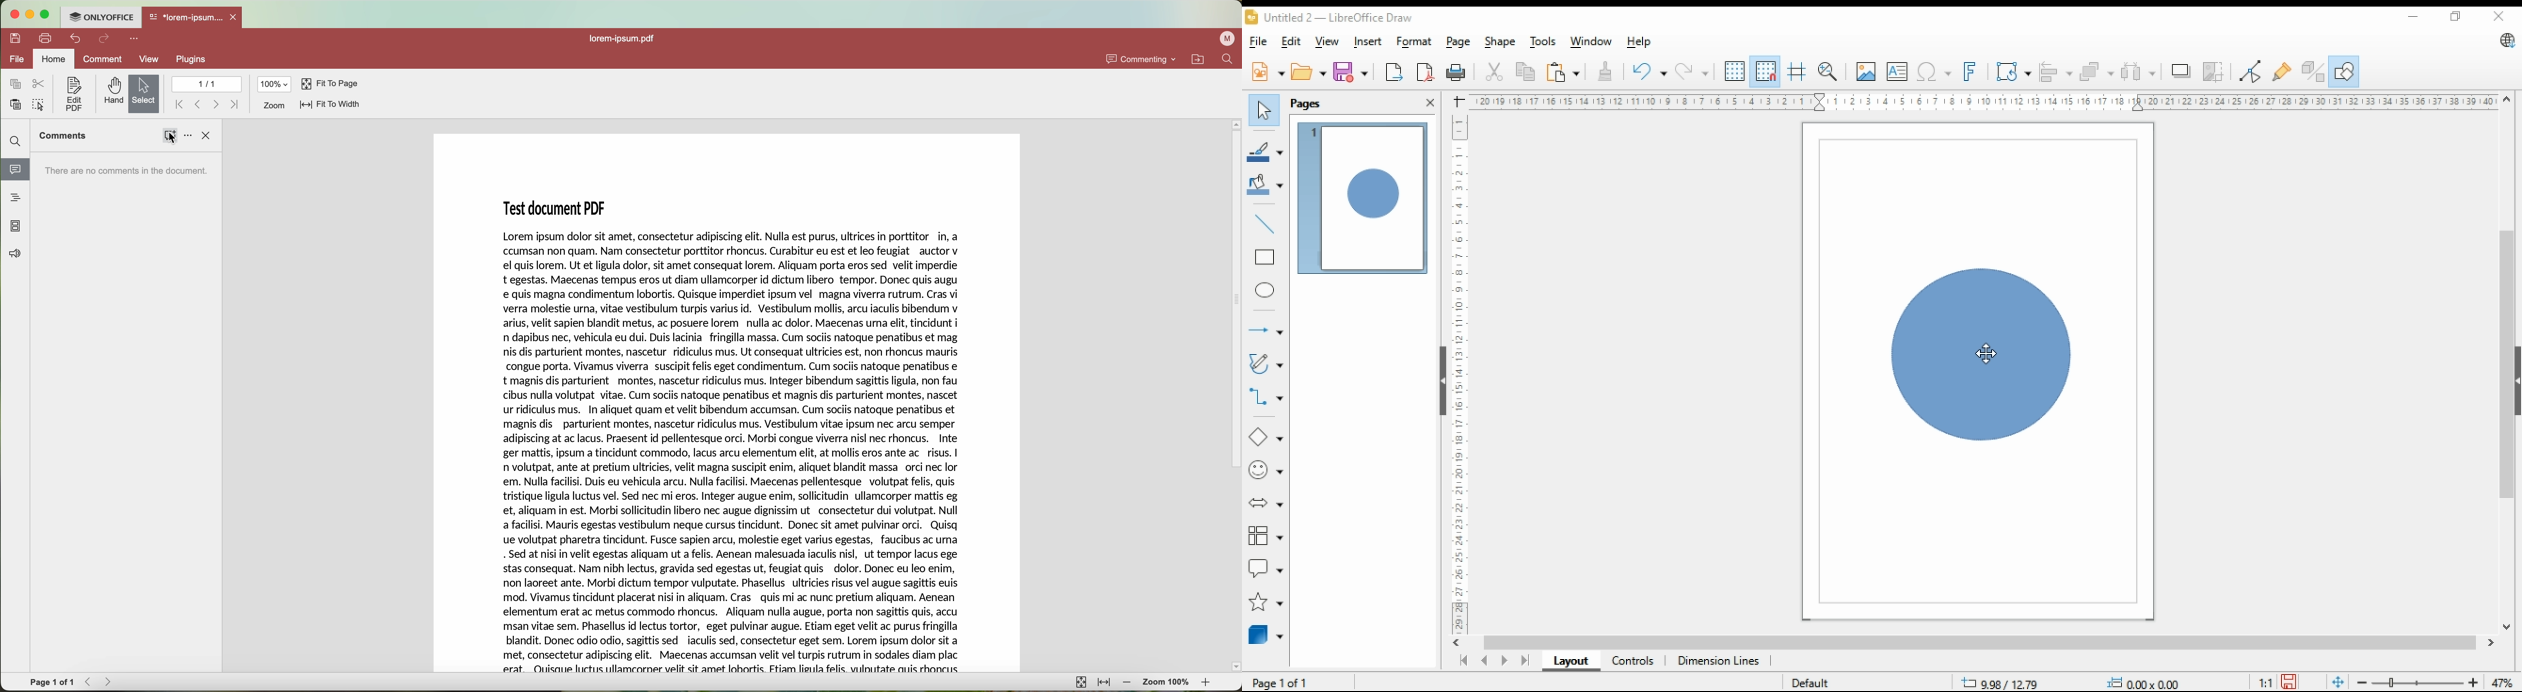  Describe the element at coordinates (1570, 661) in the screenshot. I see `layout` at that location.